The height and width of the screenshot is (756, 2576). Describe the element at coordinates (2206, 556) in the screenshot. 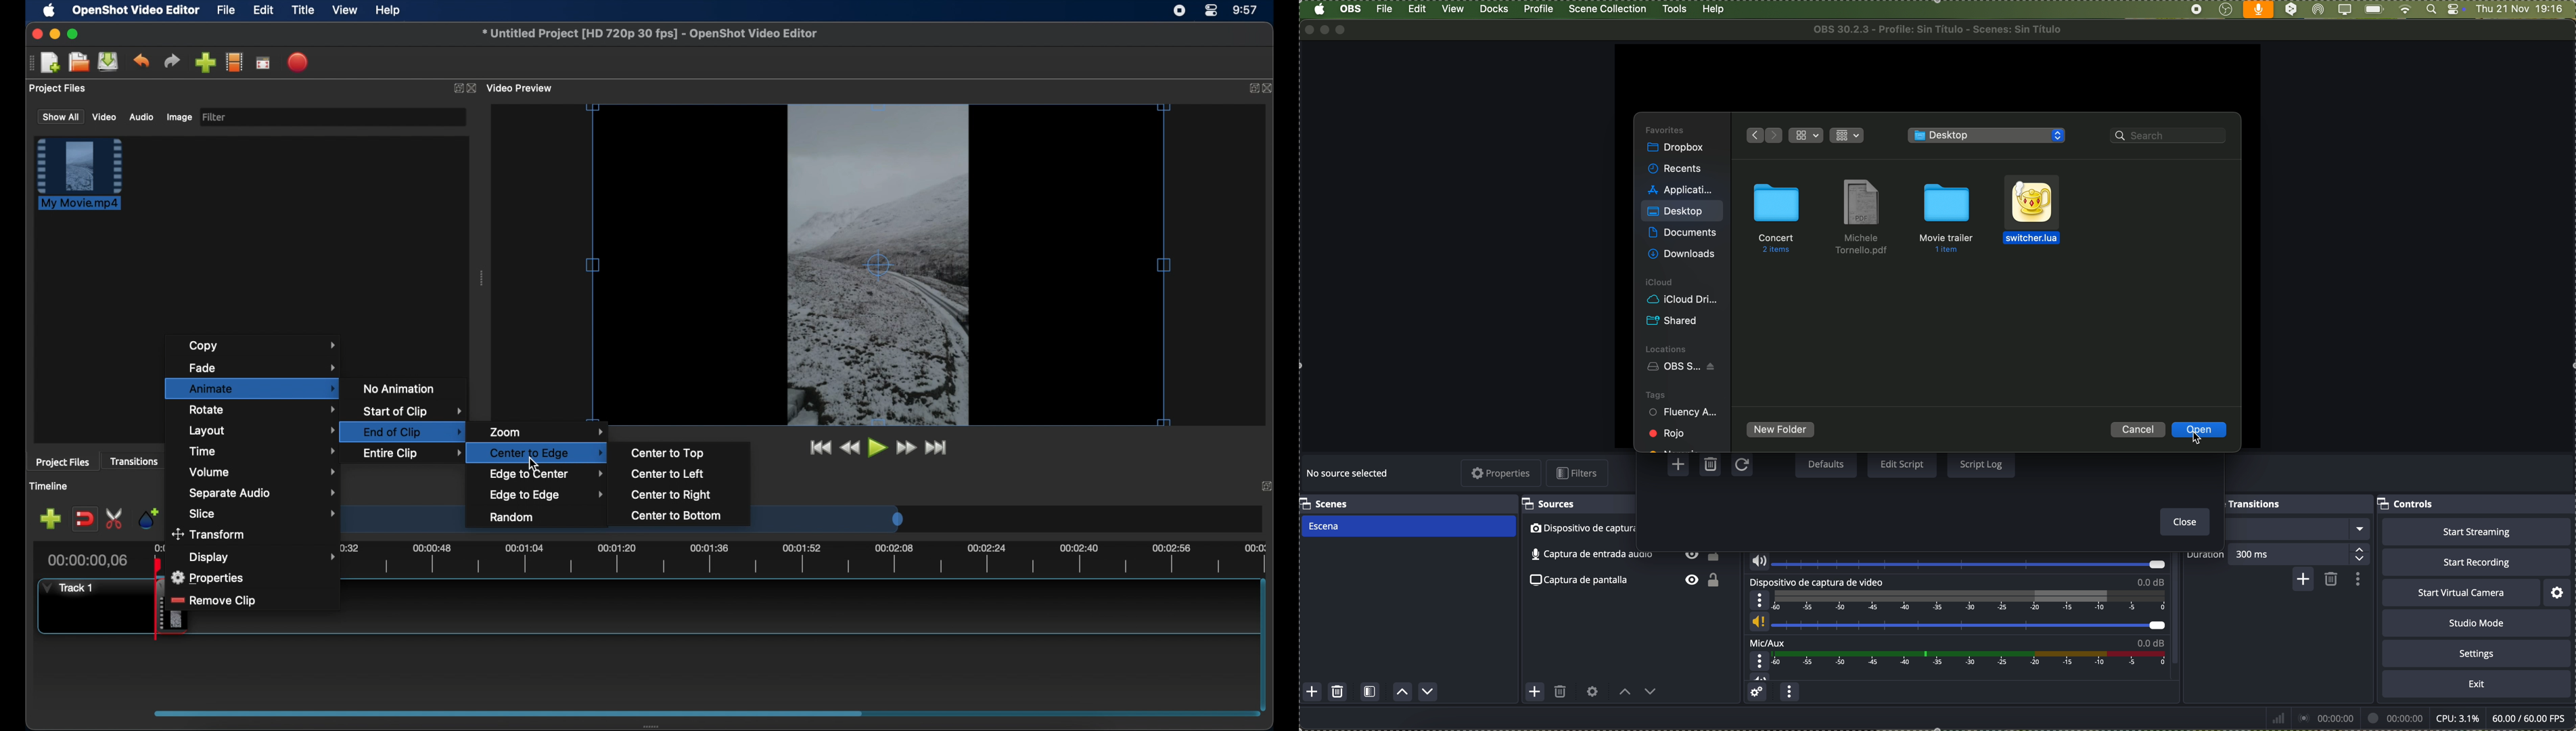

I see `duration` at that location.